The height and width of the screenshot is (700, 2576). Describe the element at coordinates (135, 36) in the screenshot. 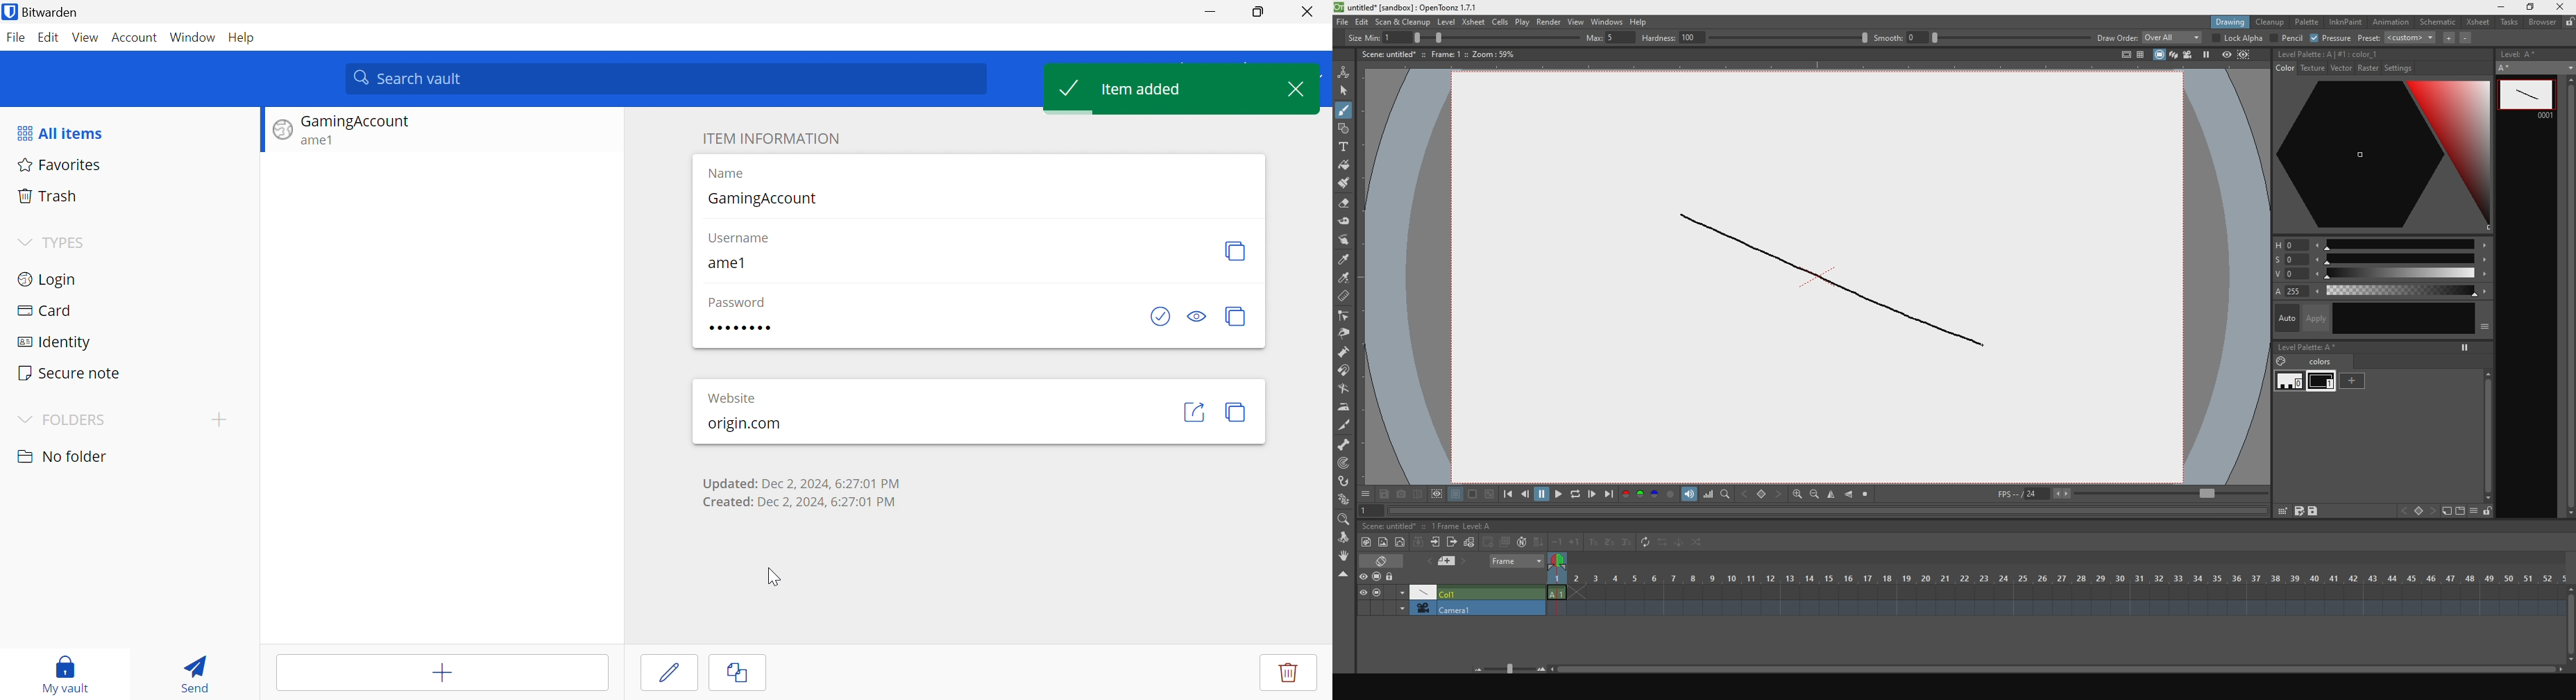

I see `Account` at that location.